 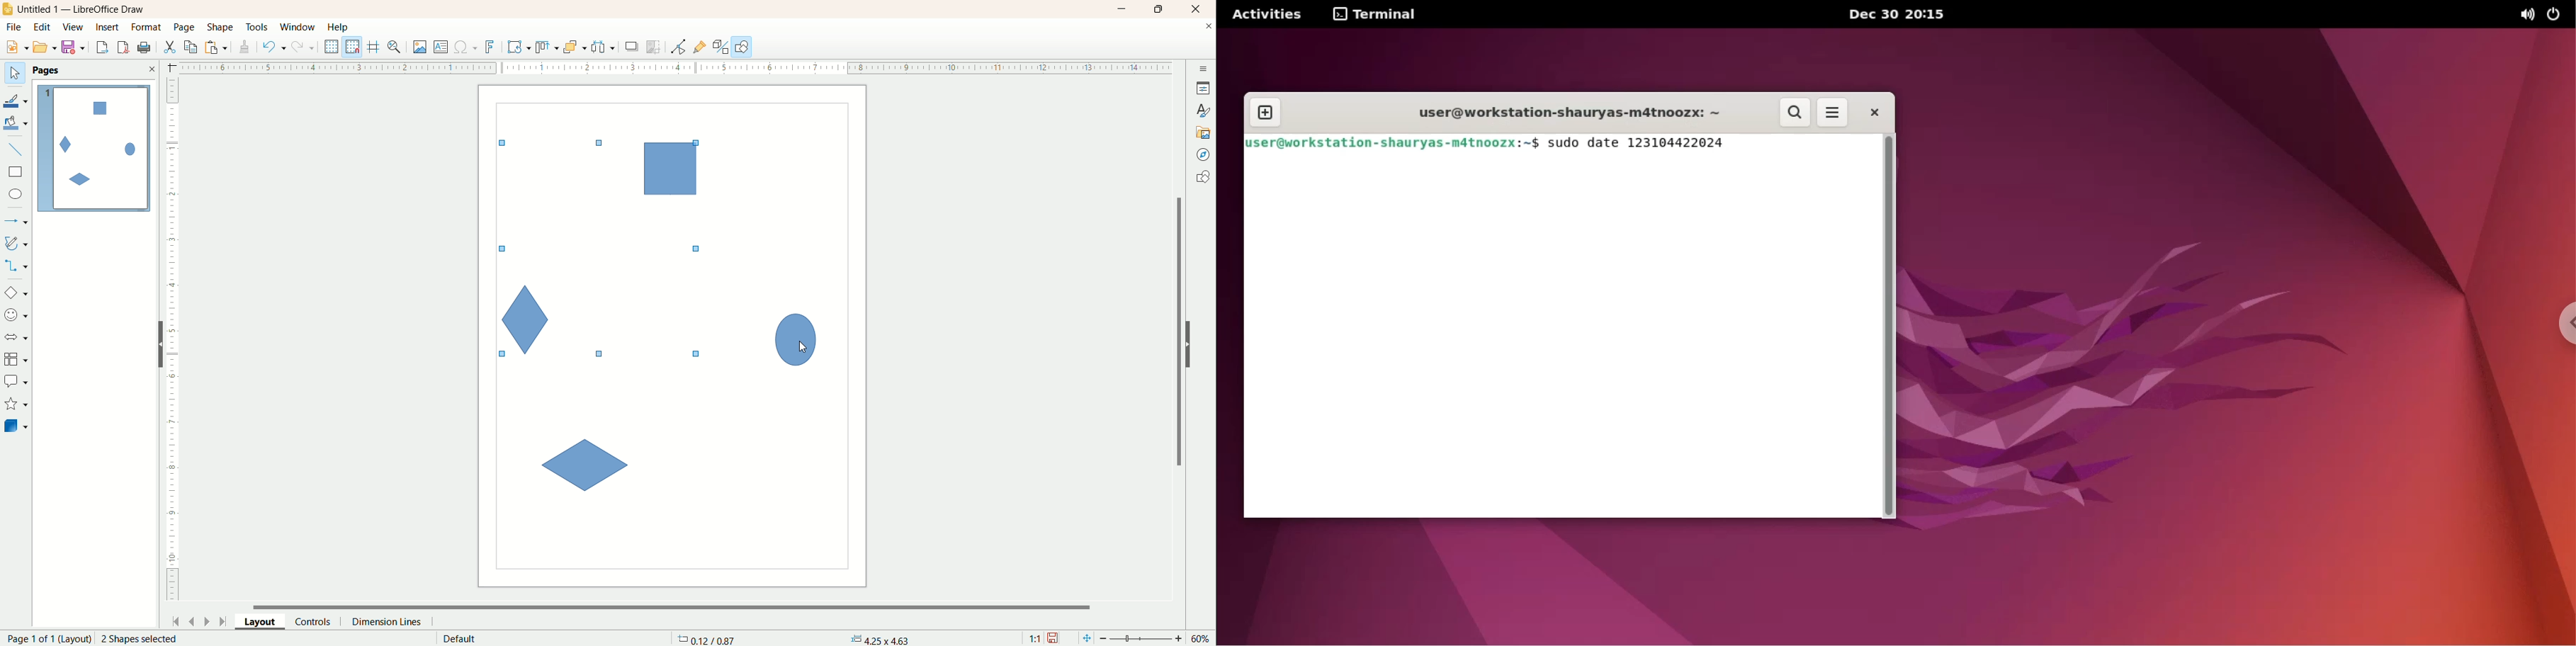 What do you see at coordinates (186, 27) in the screenshot?
I see `page` at bounding box center [186, 27].